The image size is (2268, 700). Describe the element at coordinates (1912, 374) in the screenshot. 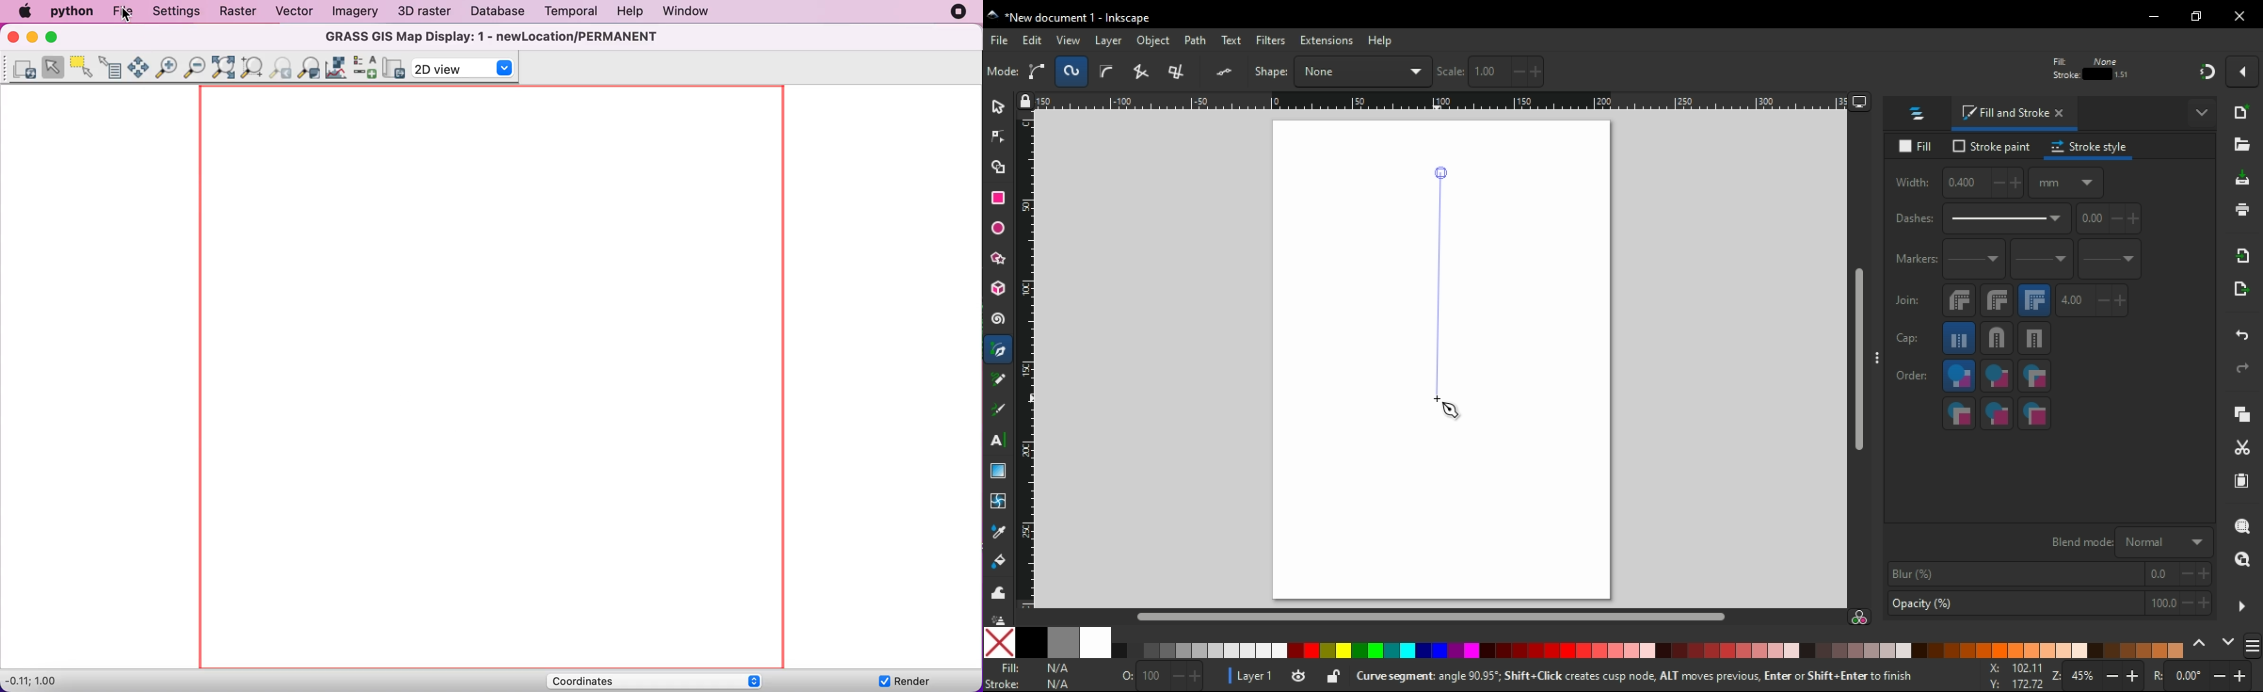

I see `order` at that location.